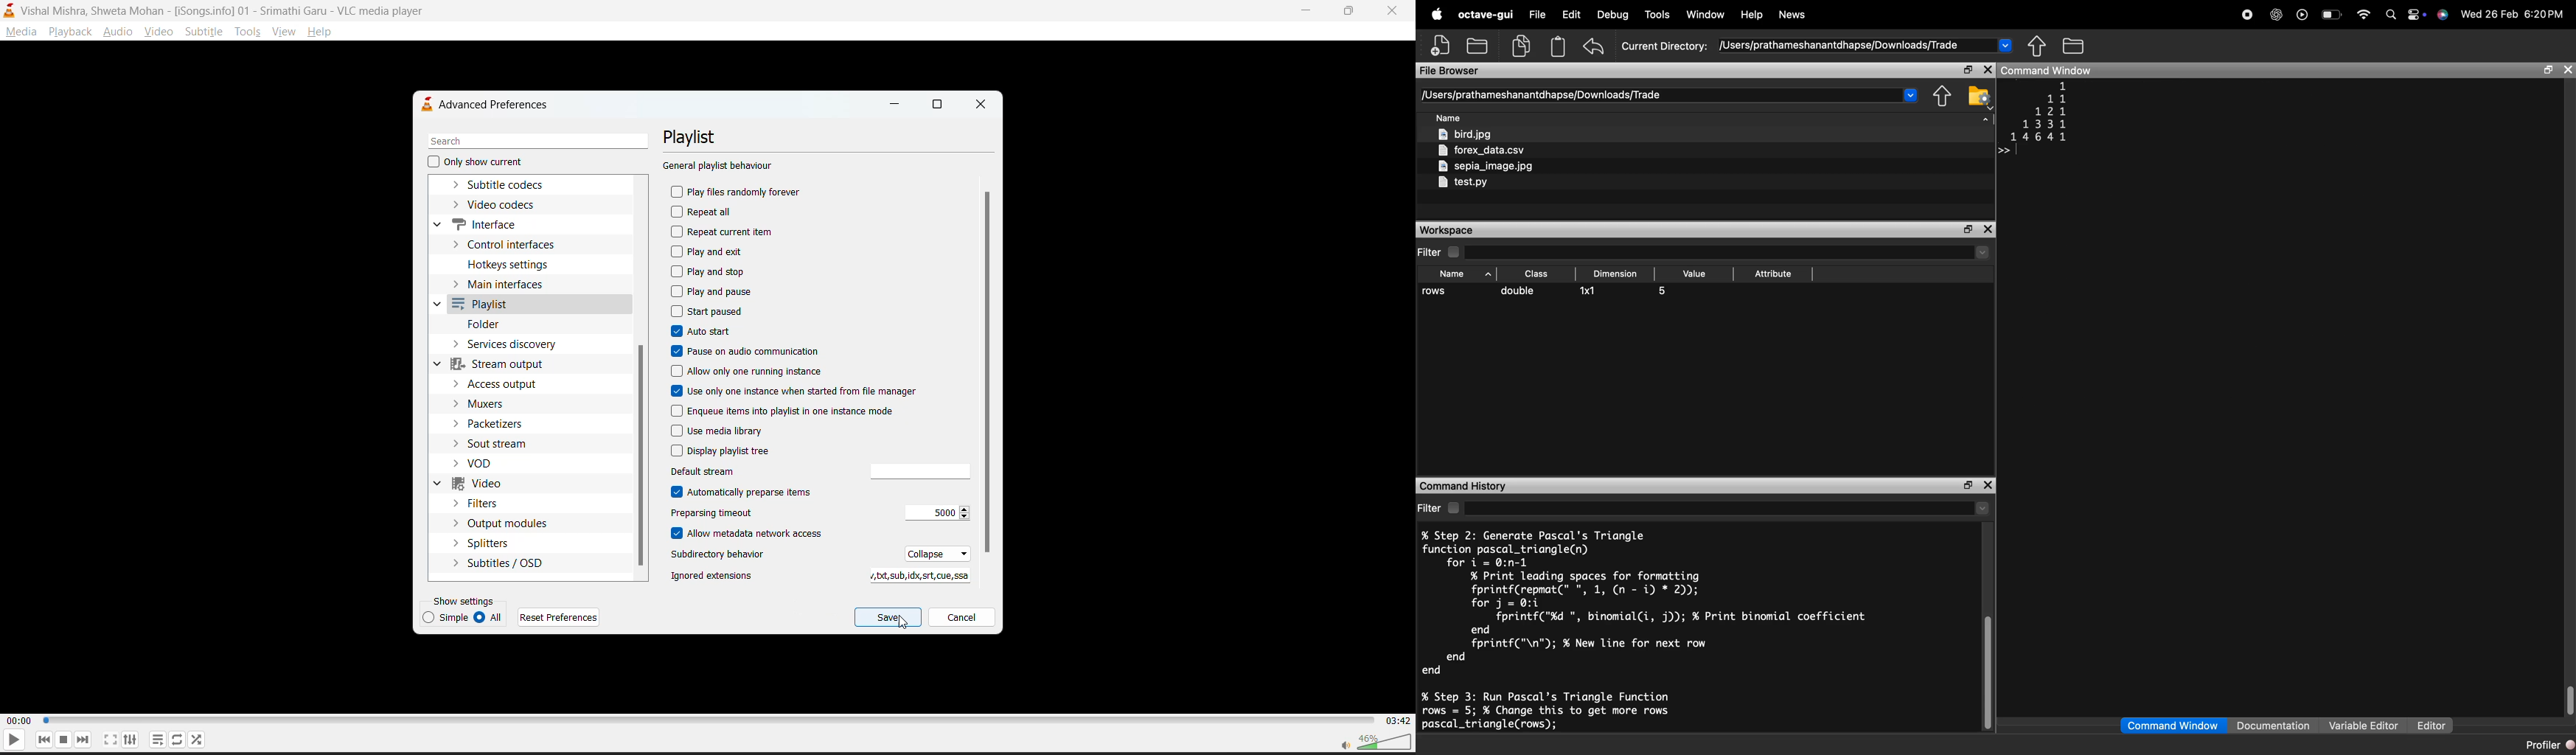 This screenshot has width=2576, height=756. Describe the element at coordinates (487, 324) in the screenshot. I see `folder` at that location.